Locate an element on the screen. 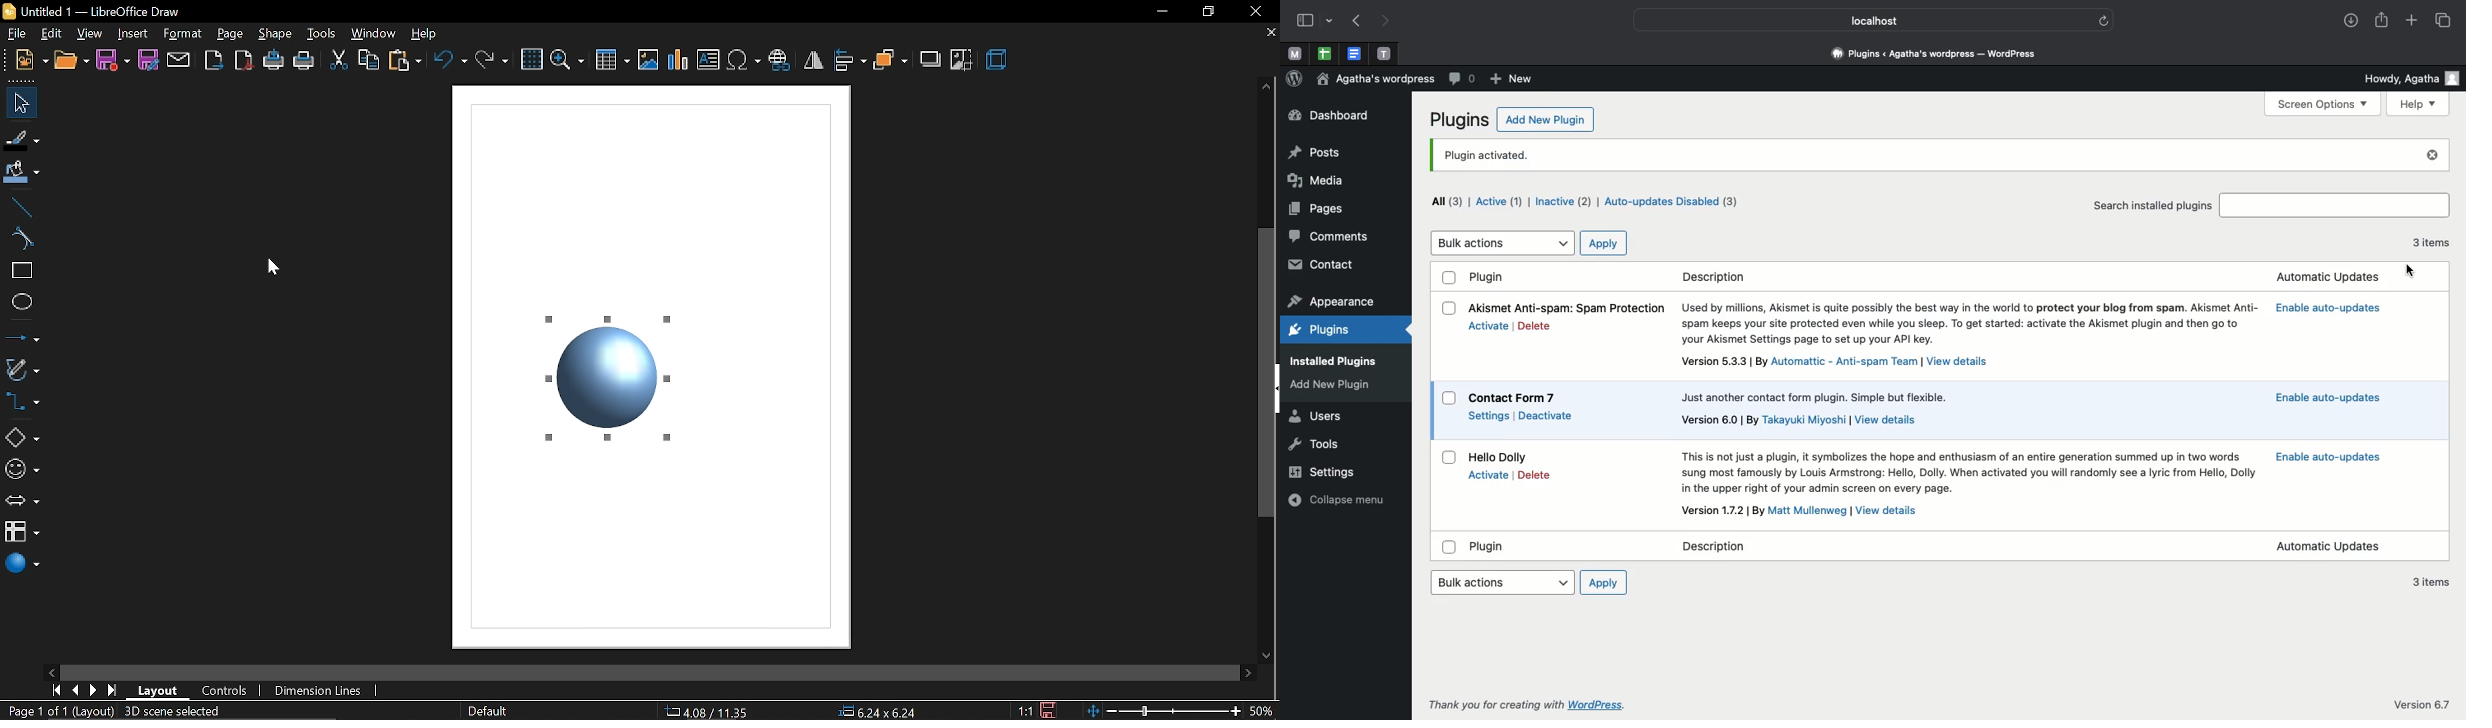  0.00x0.00 is located at coordinates (874, 712).